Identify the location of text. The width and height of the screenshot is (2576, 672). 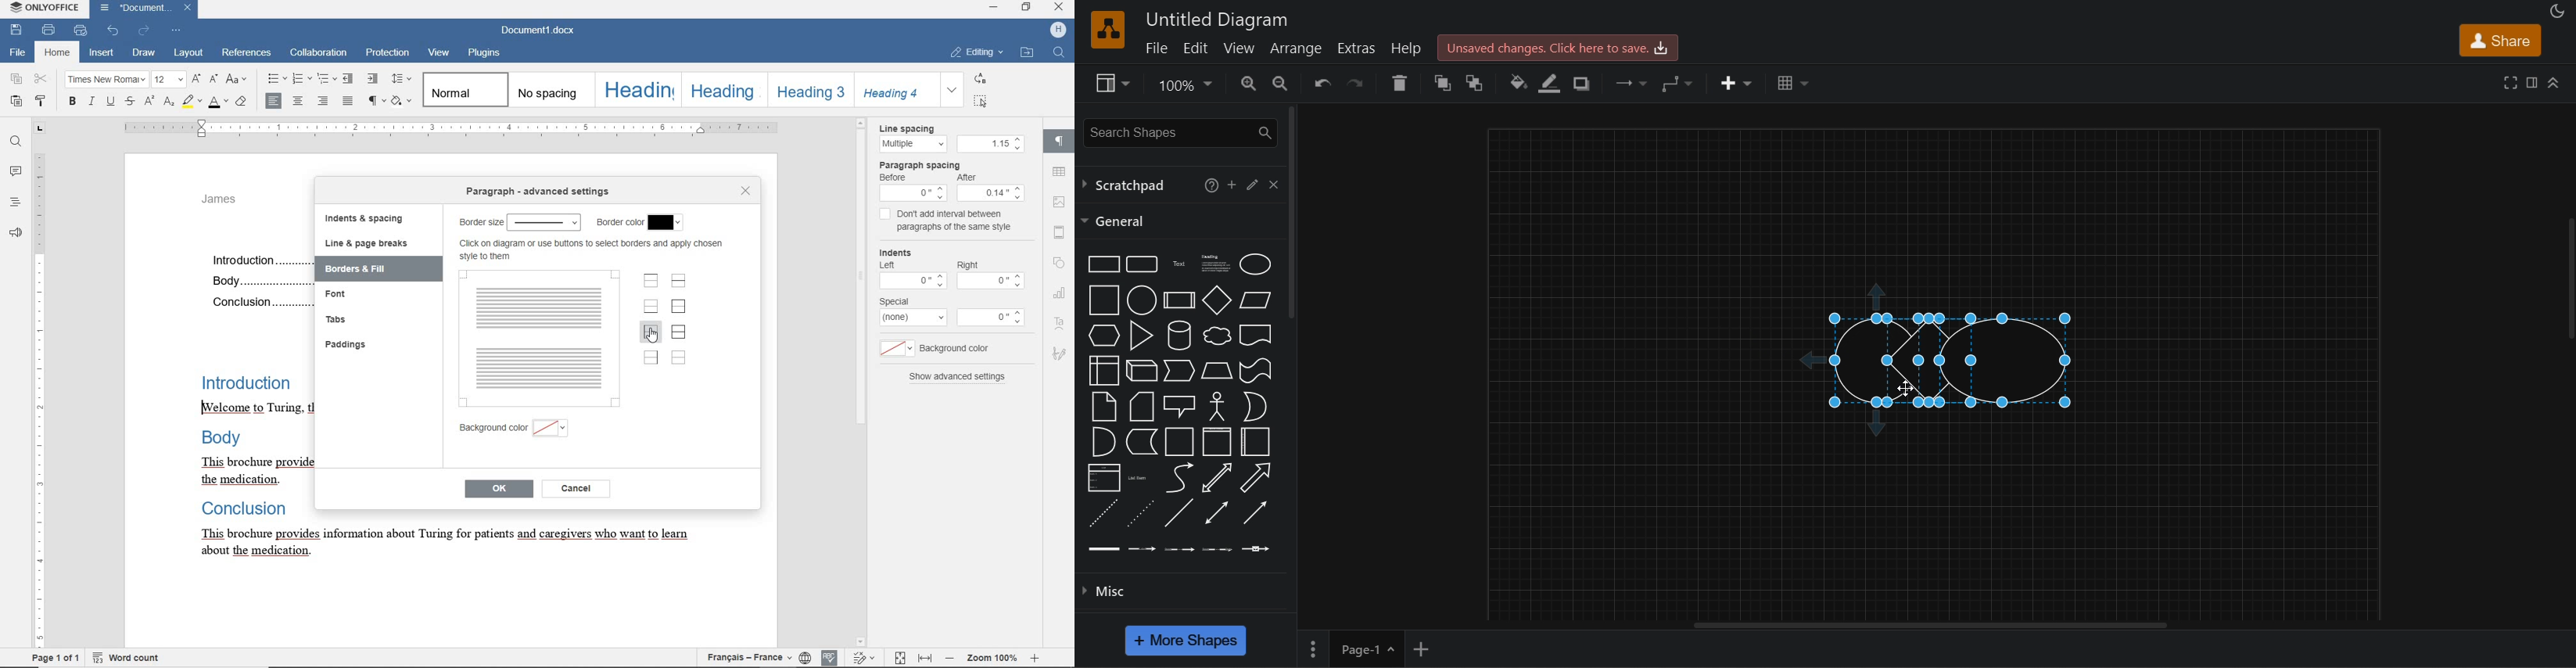
(1180, 263).